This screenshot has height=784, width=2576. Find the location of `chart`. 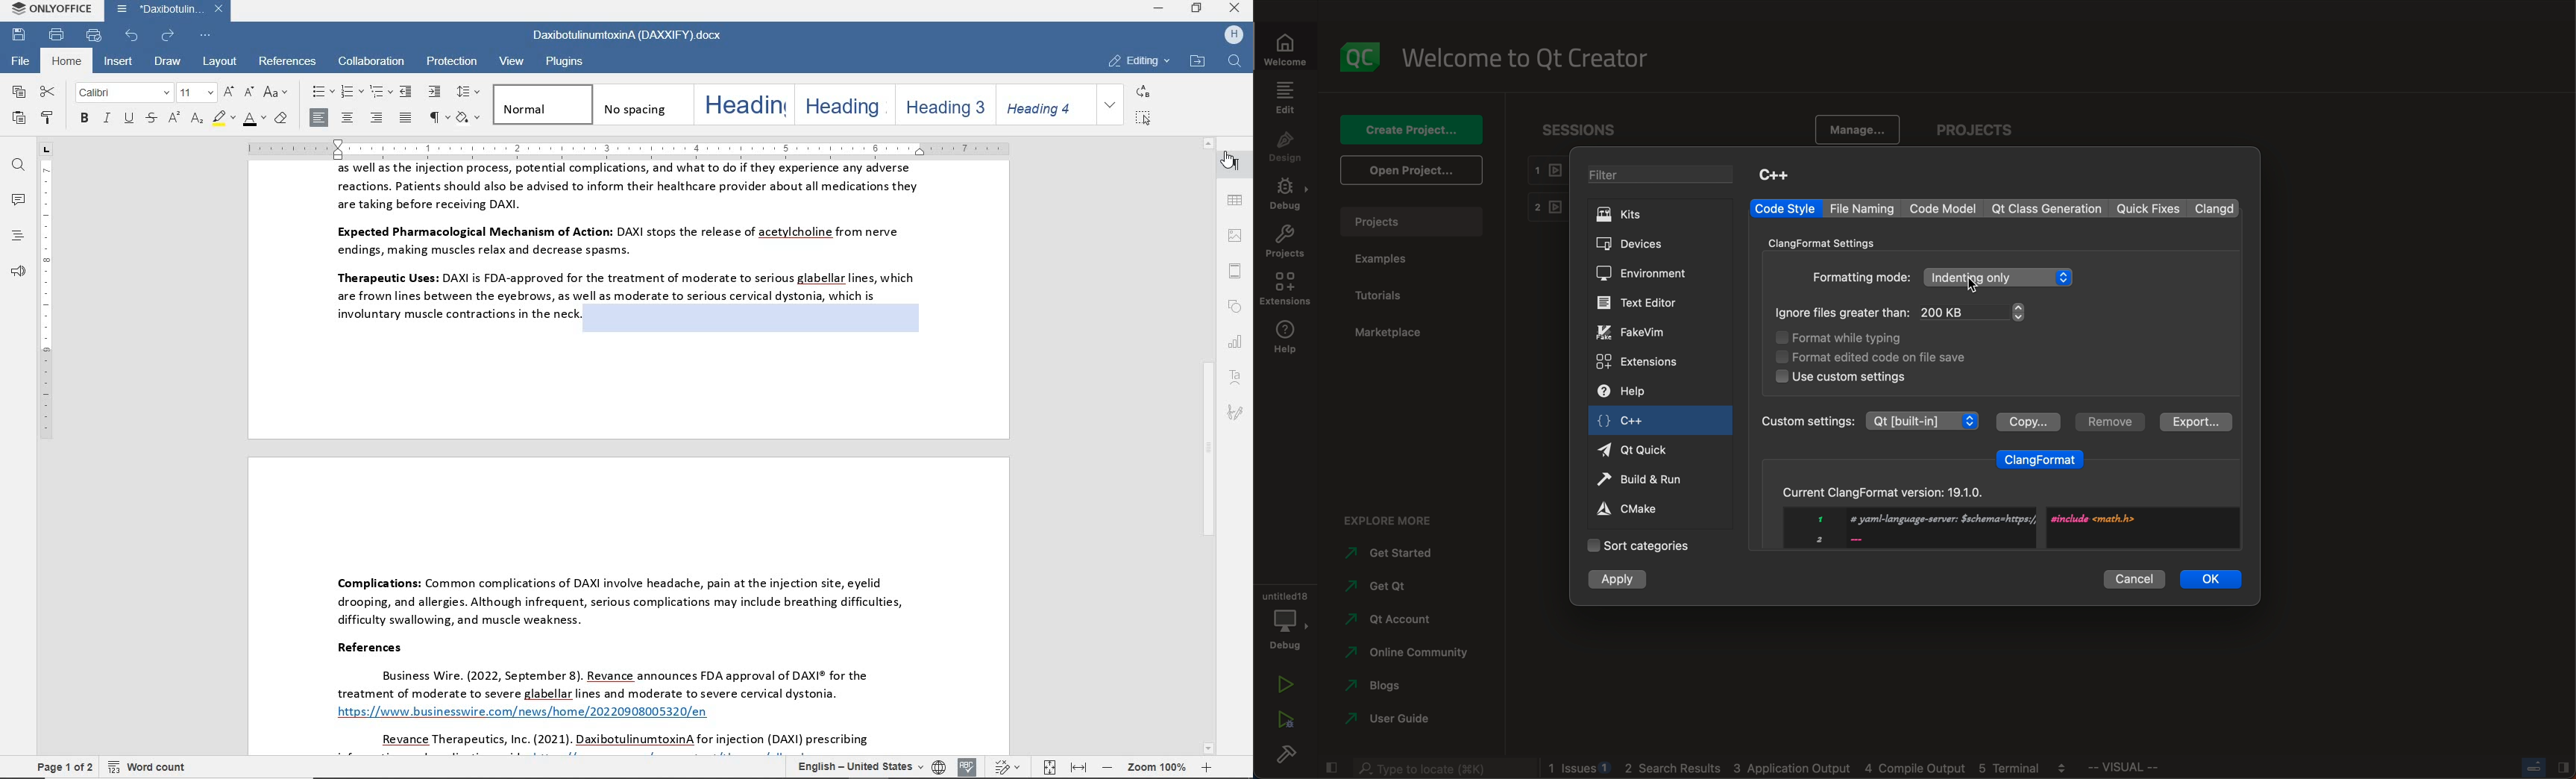

chart is located at coordinates (1236, 340).